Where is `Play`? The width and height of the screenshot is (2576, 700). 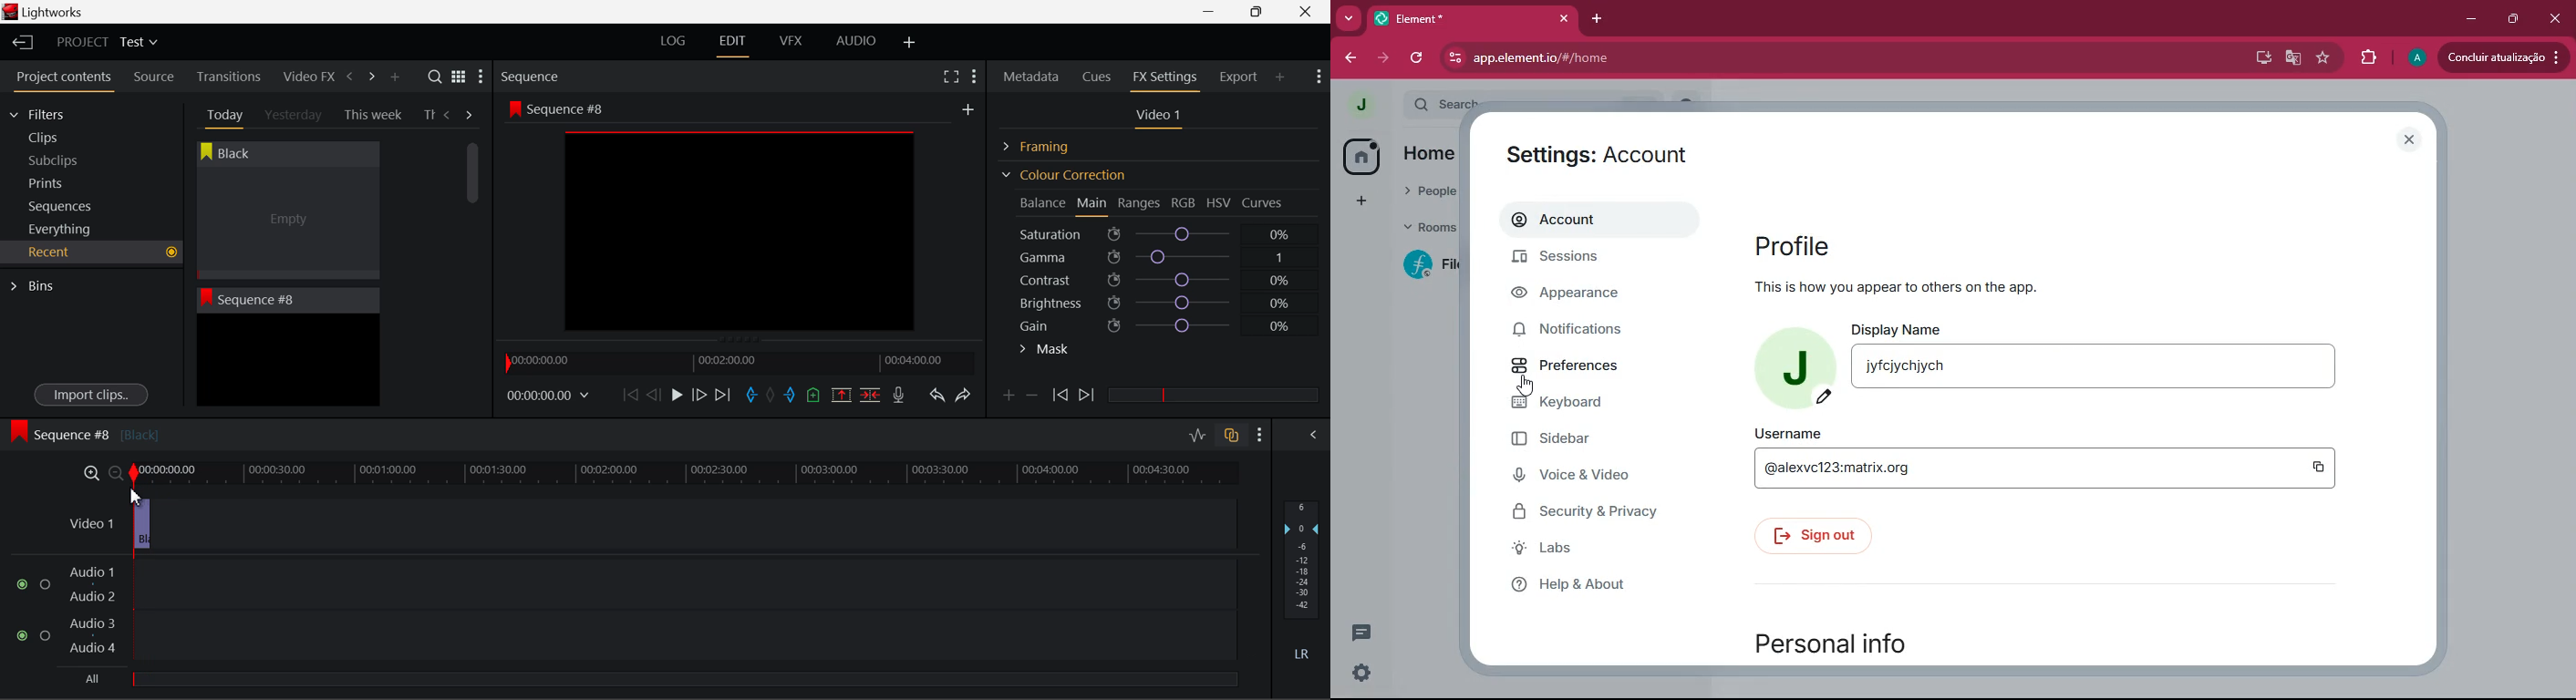 Play is located at coordinates (675, 396).